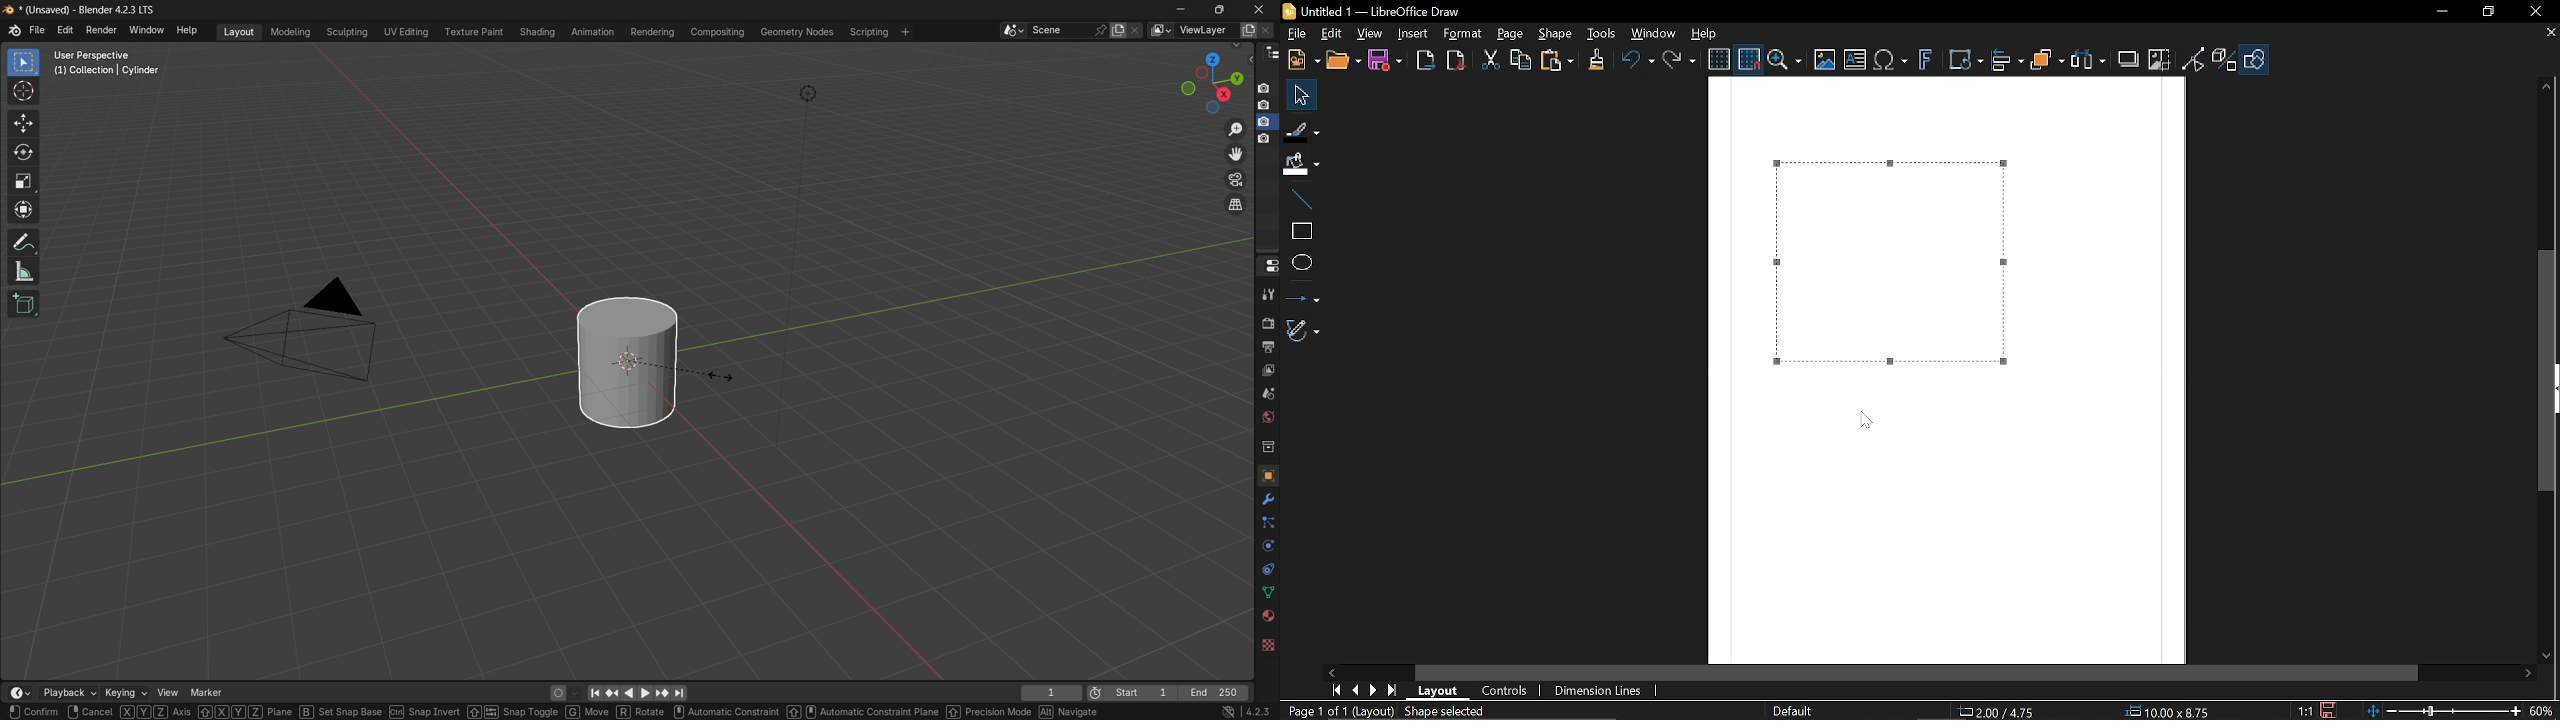 This screenshot has width=2576, height=728. What do you see at coordinates (1303, 331) in the screenshot?
I see `Curves and polygons` at bounding box center [1303, 331].